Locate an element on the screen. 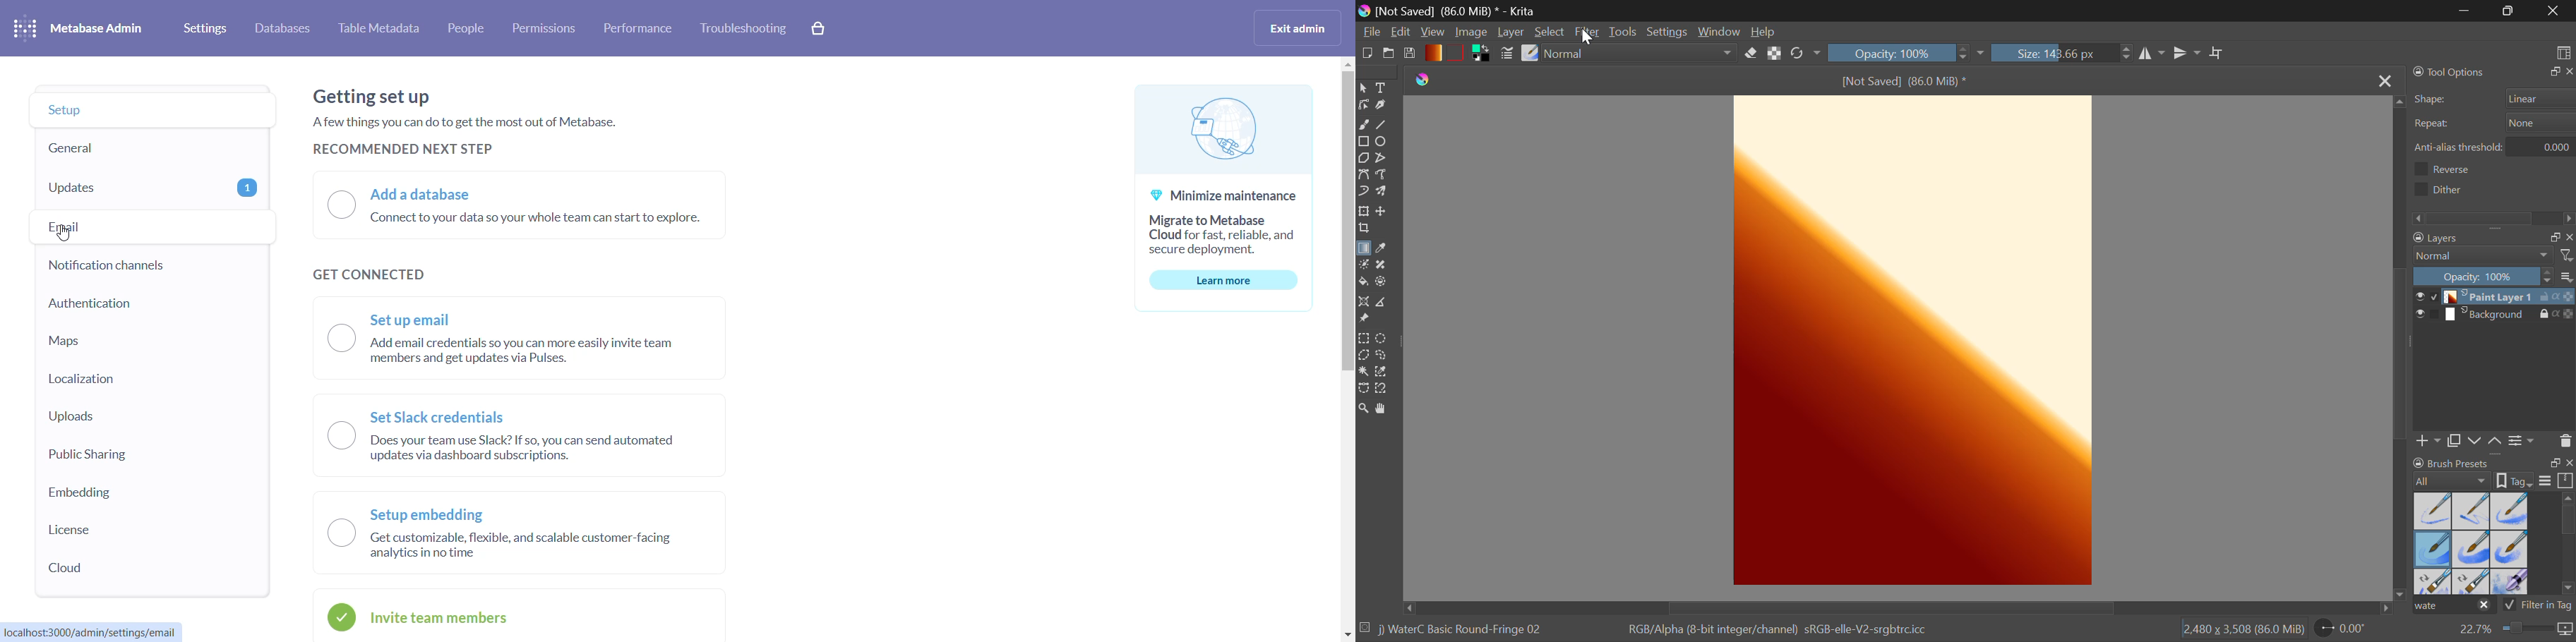 The height and width of the screenshot is (644, 2576). Colors in Use is located at coordinates (1484, 54).